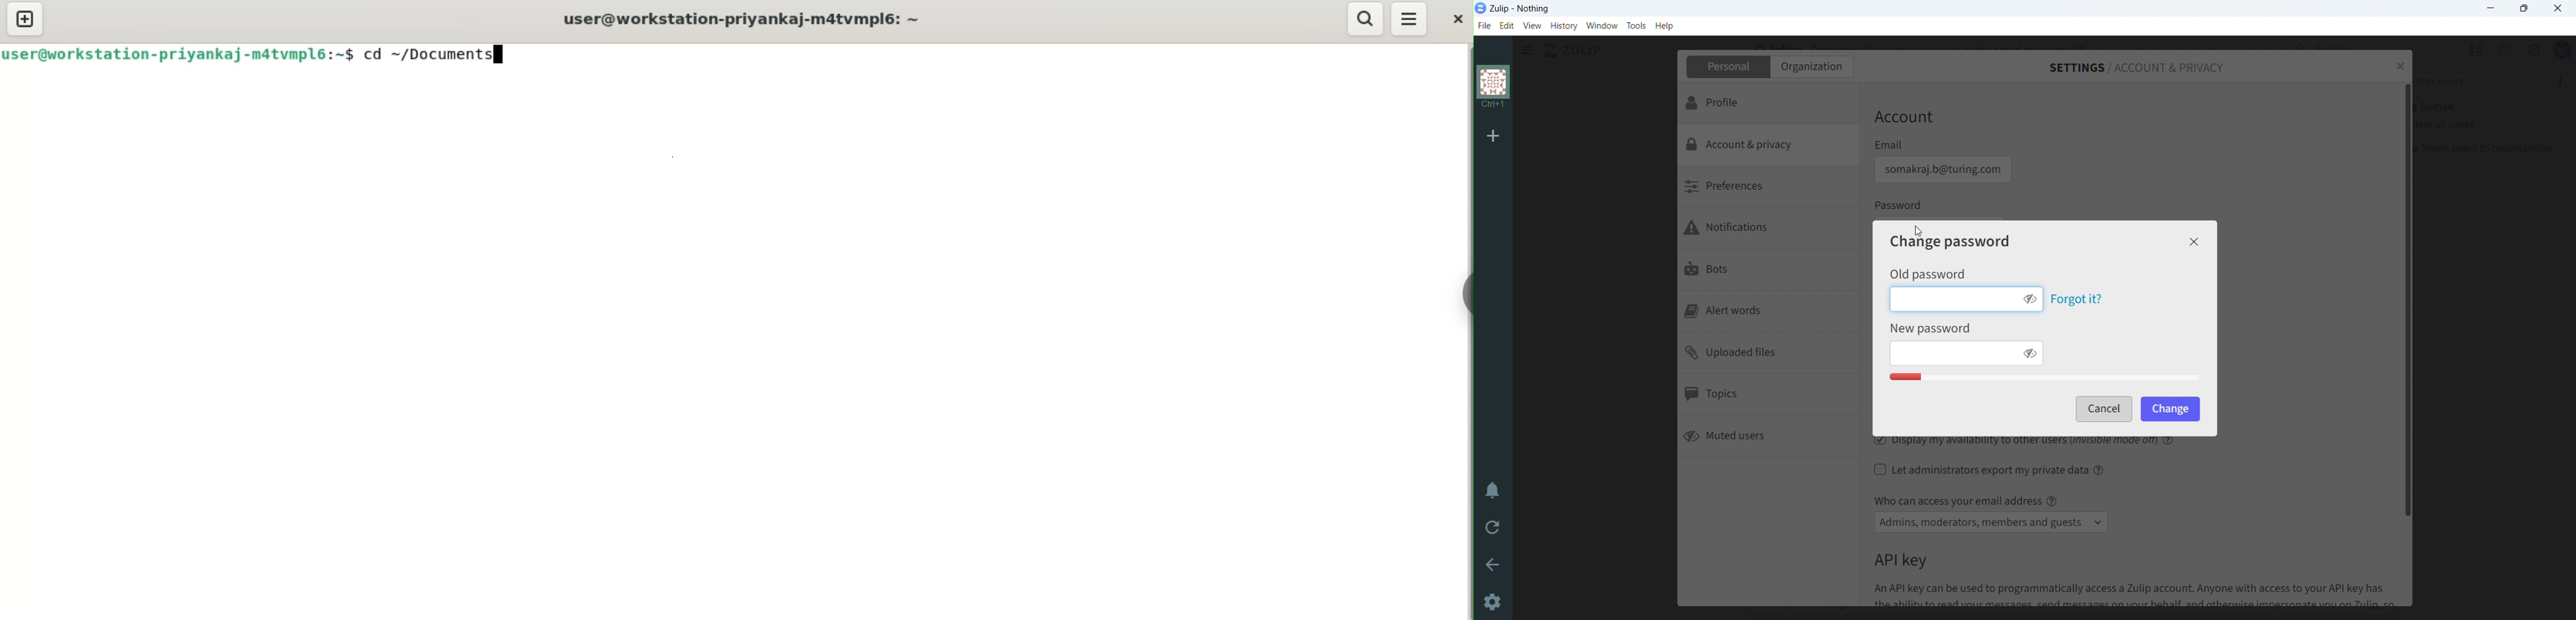  I want to click on toggle visibility, so click(2029, 299).